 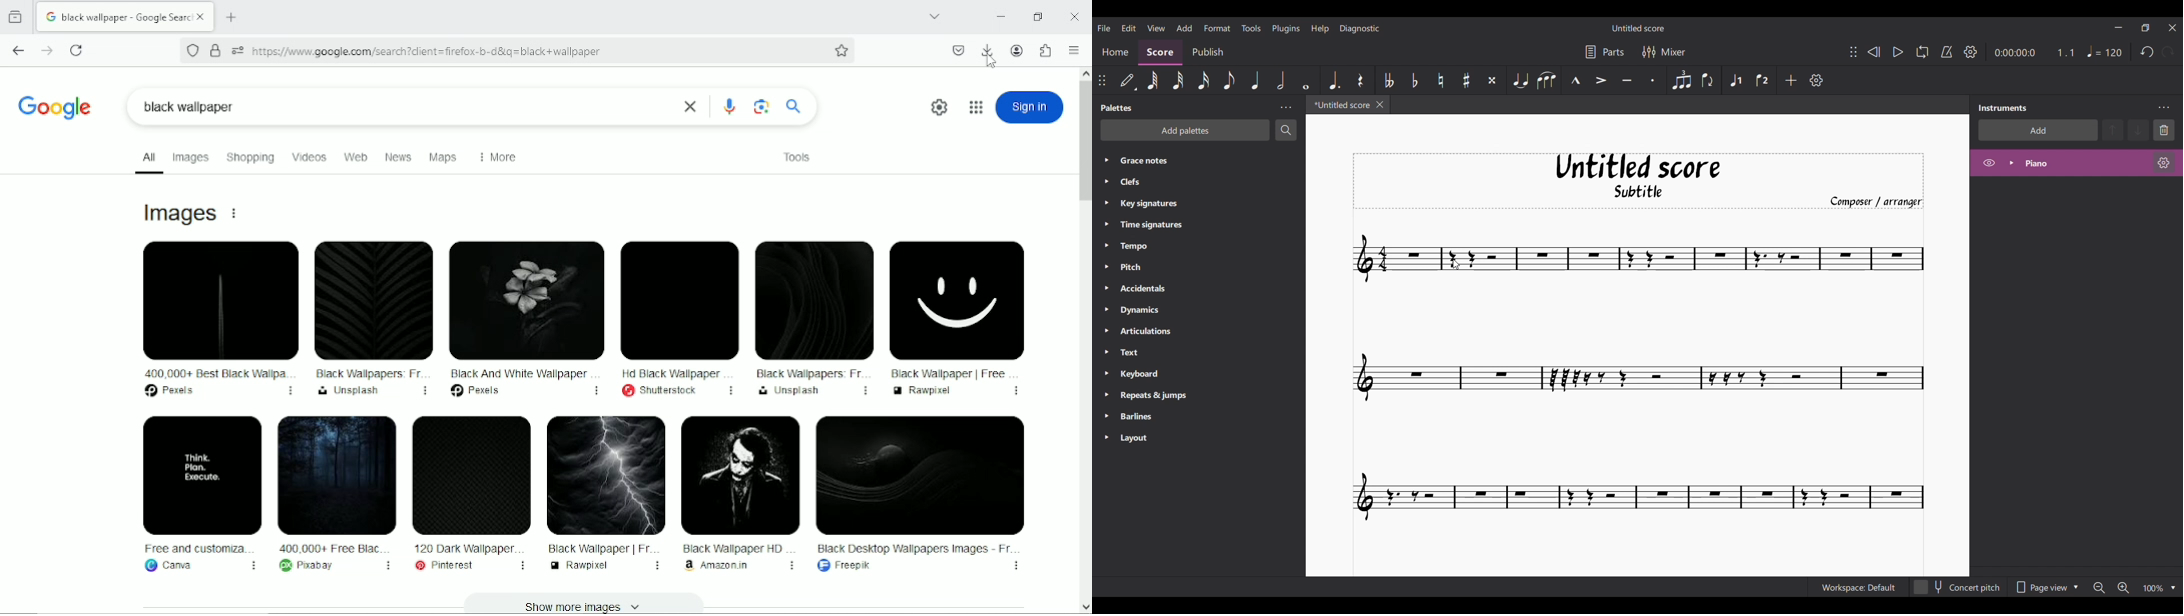 I want to click on Play, so click(x=1898, y=52).